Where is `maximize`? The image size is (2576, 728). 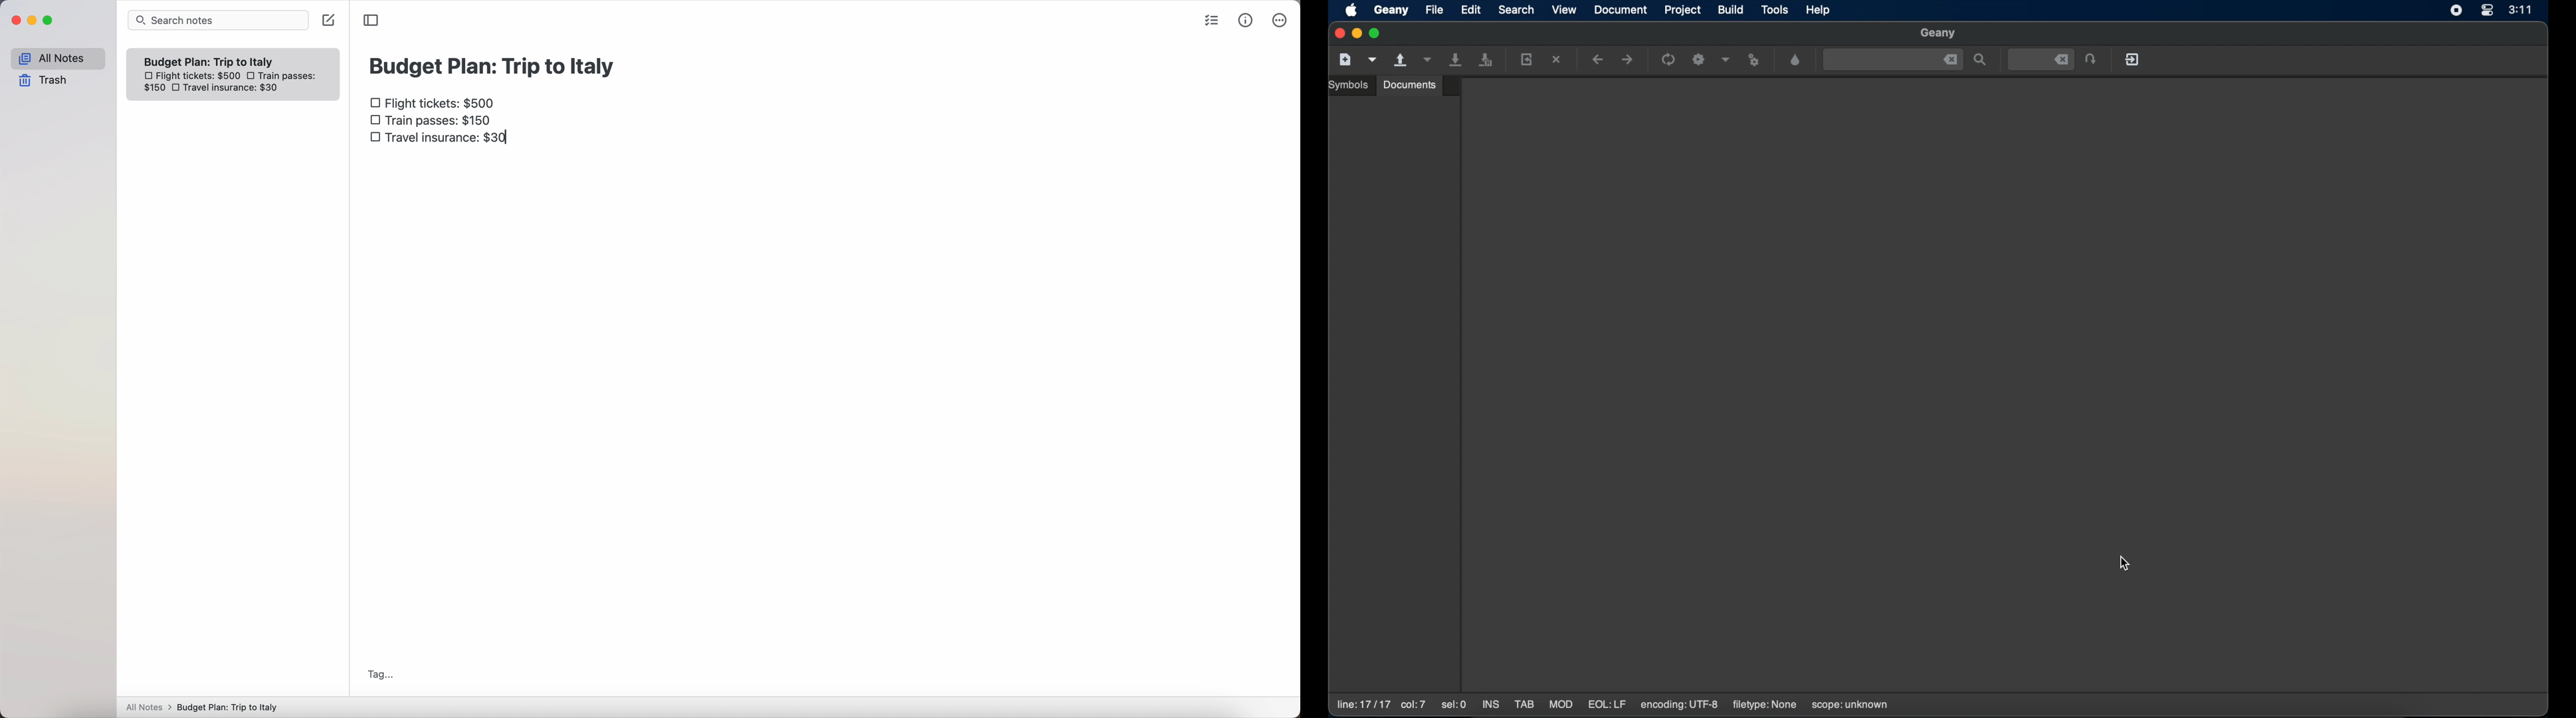 maximize is located at coordinates (50, 21).